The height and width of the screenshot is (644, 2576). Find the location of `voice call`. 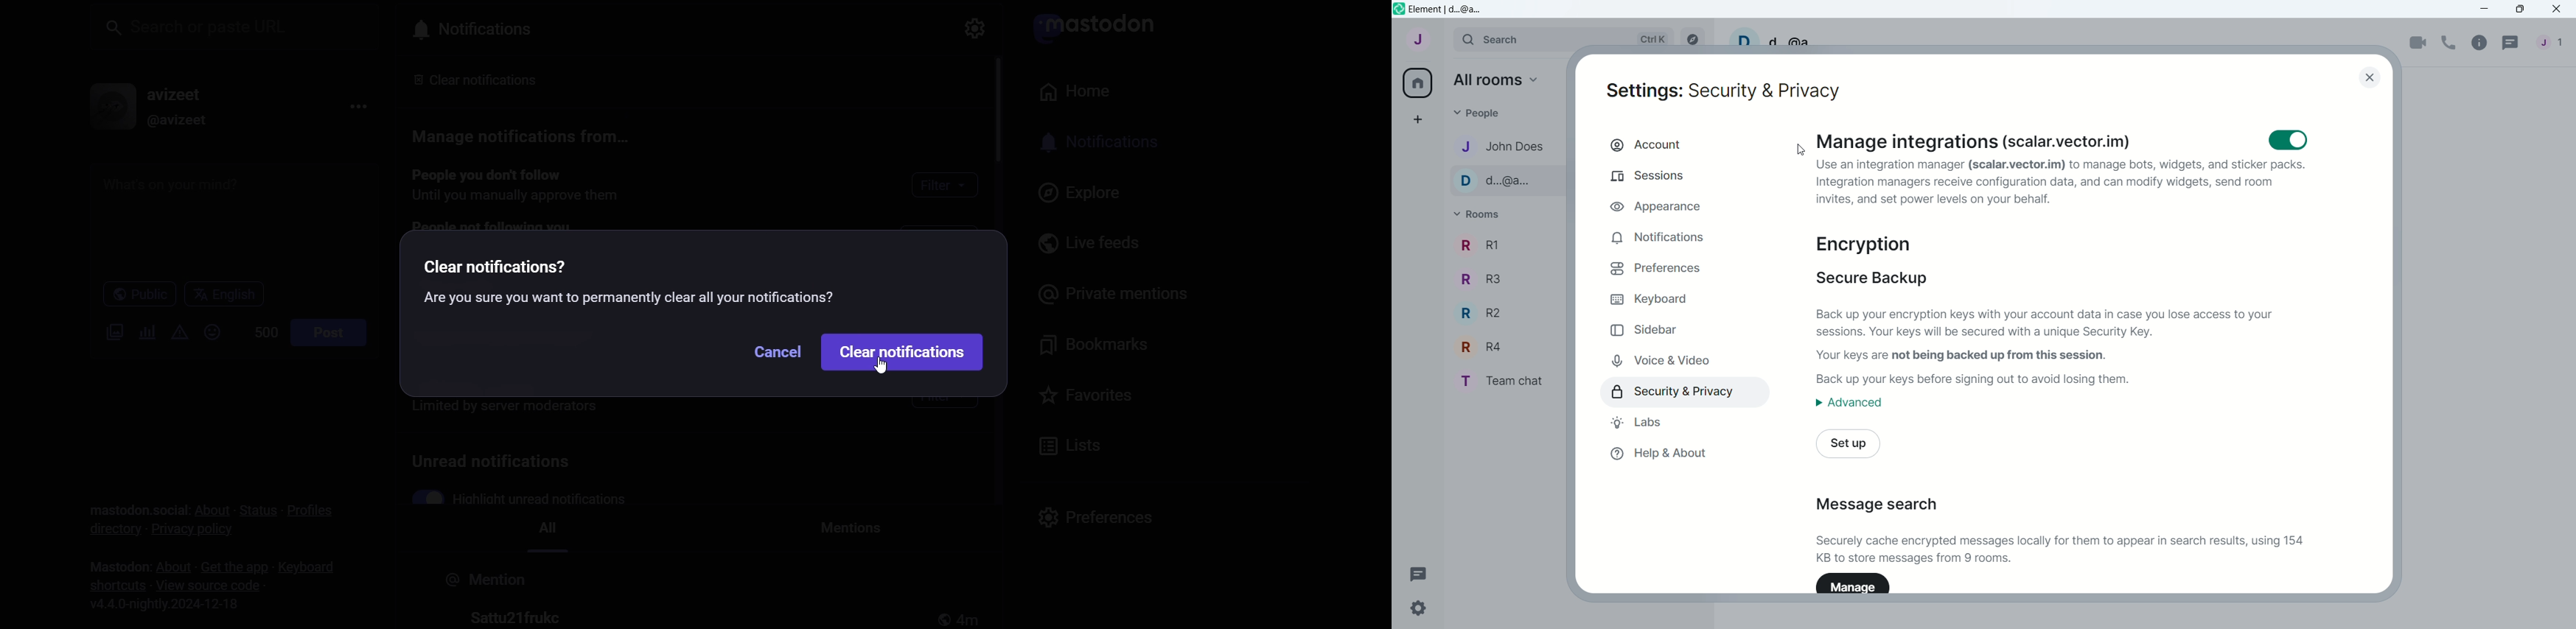

voice call is located at coordinates (2450, 44).